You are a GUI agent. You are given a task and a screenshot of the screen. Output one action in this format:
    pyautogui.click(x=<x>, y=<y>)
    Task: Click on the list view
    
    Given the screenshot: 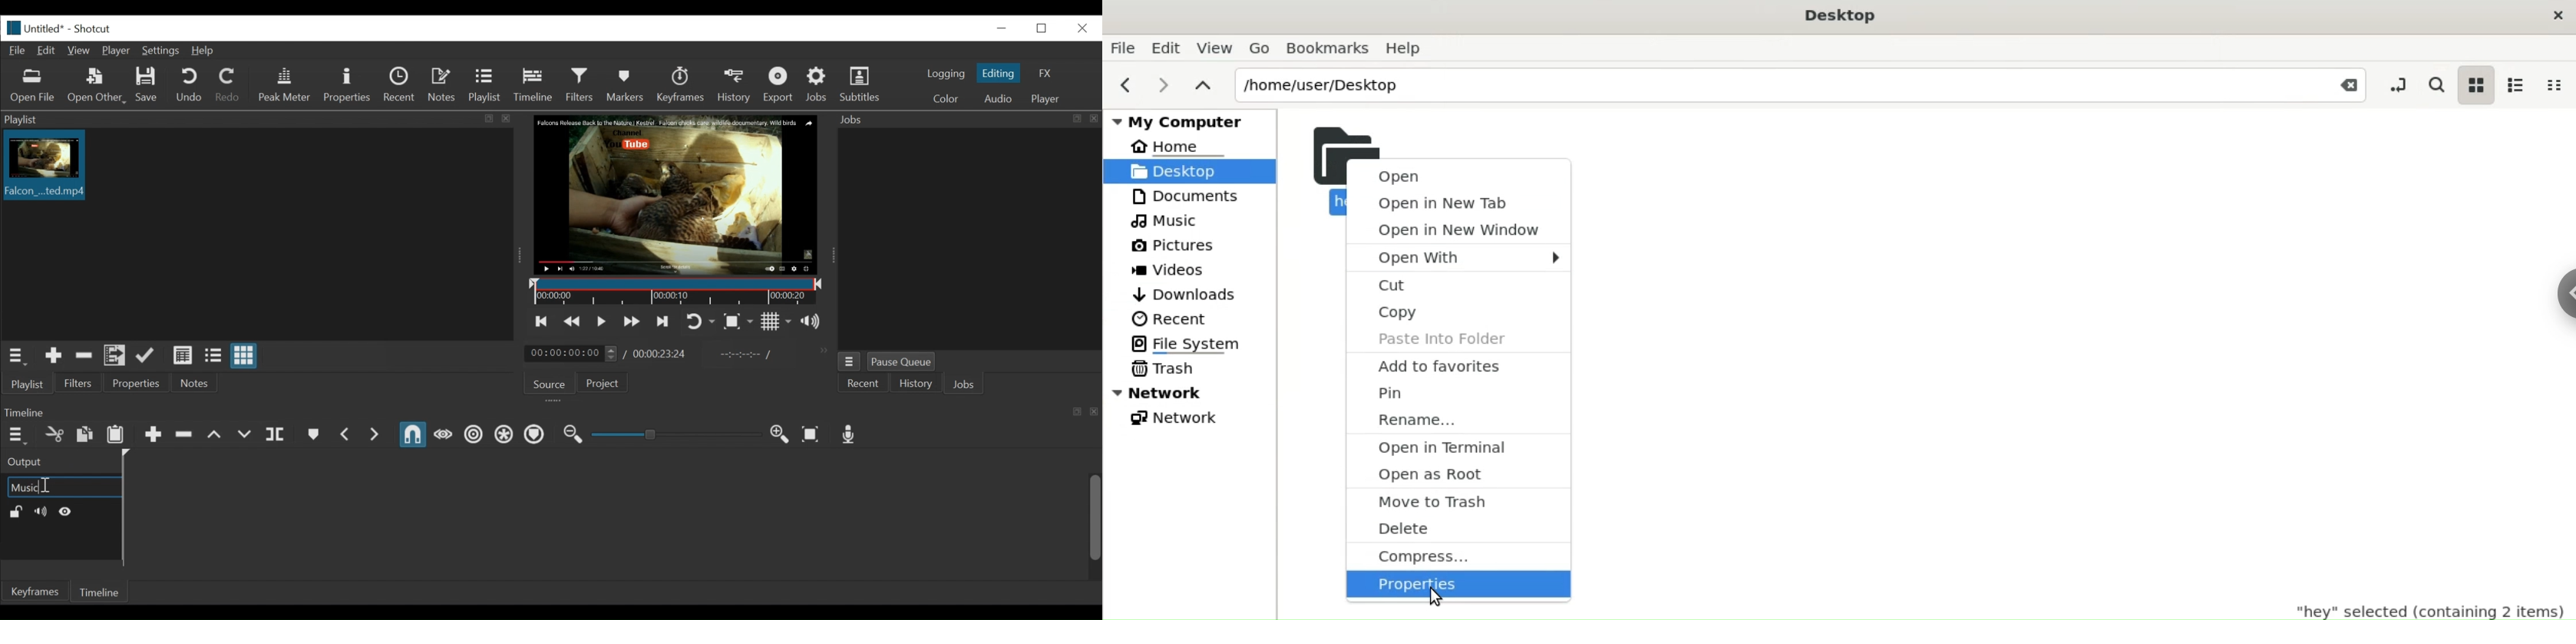 What is the action you would take?
    pyautogui.click(x=2518, y=87)
    